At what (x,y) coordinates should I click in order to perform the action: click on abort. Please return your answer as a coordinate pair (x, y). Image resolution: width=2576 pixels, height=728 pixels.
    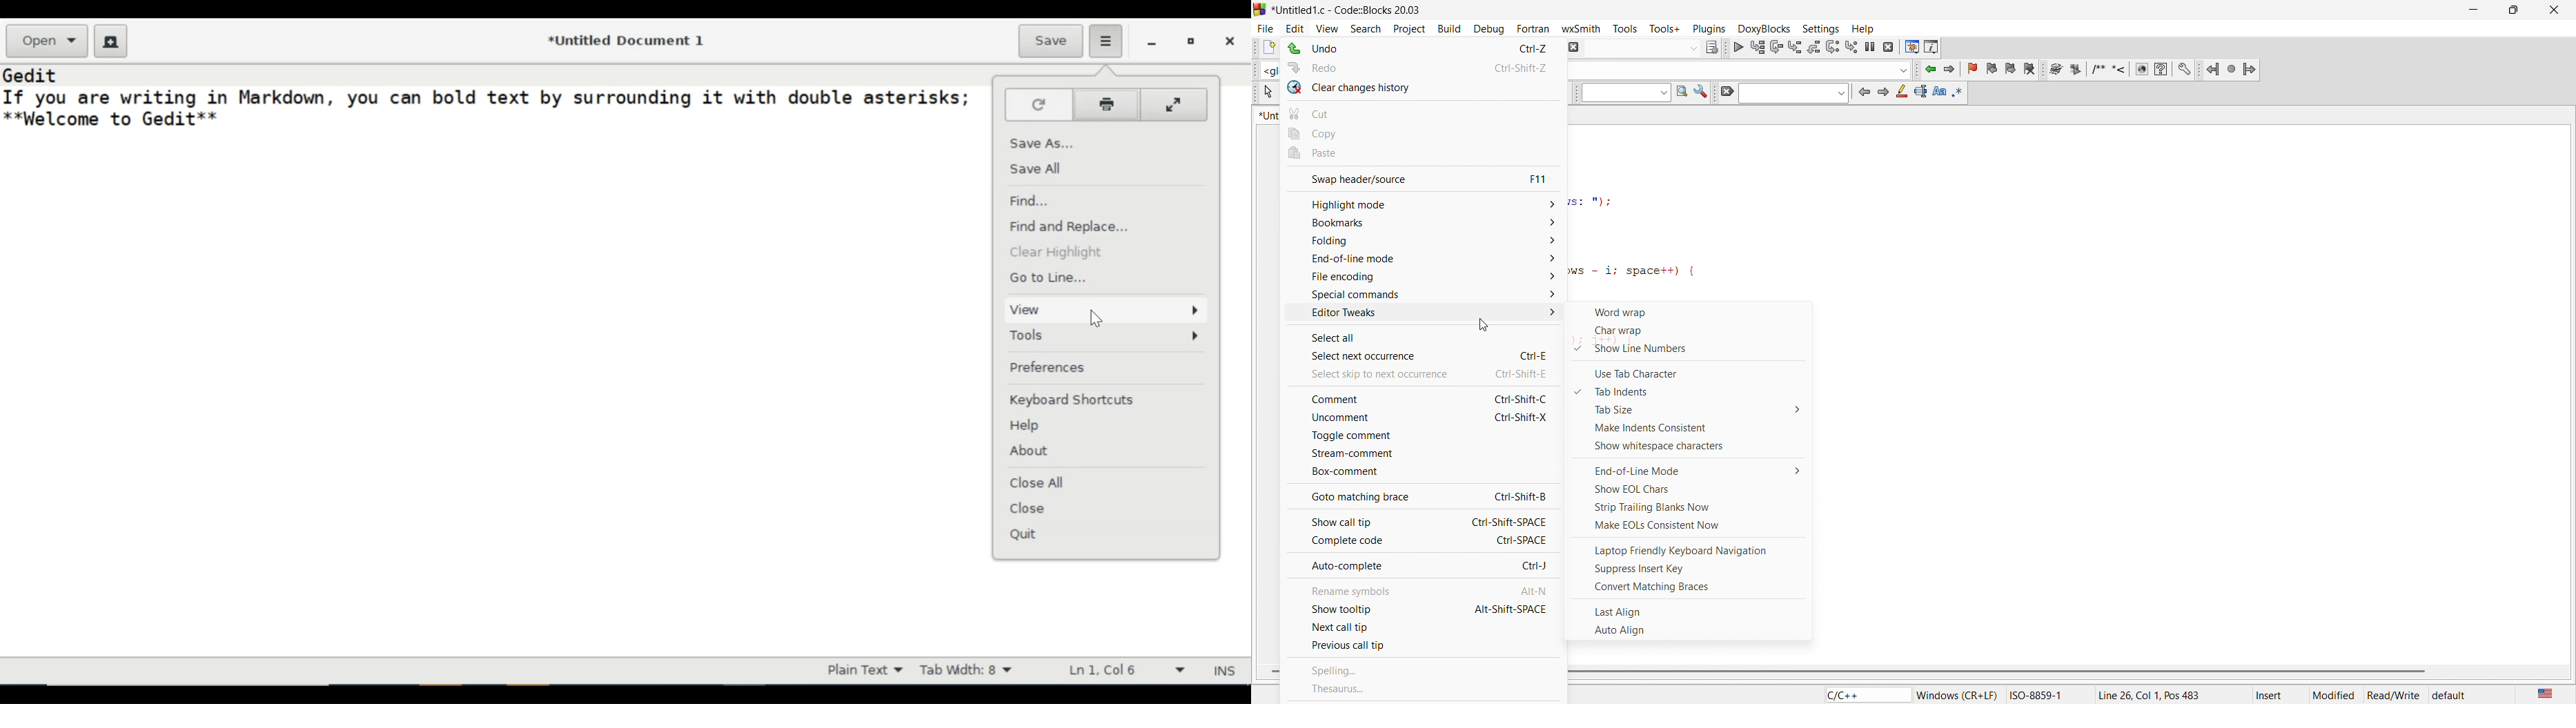
    Looking at the image, I should click on (1577, 46).